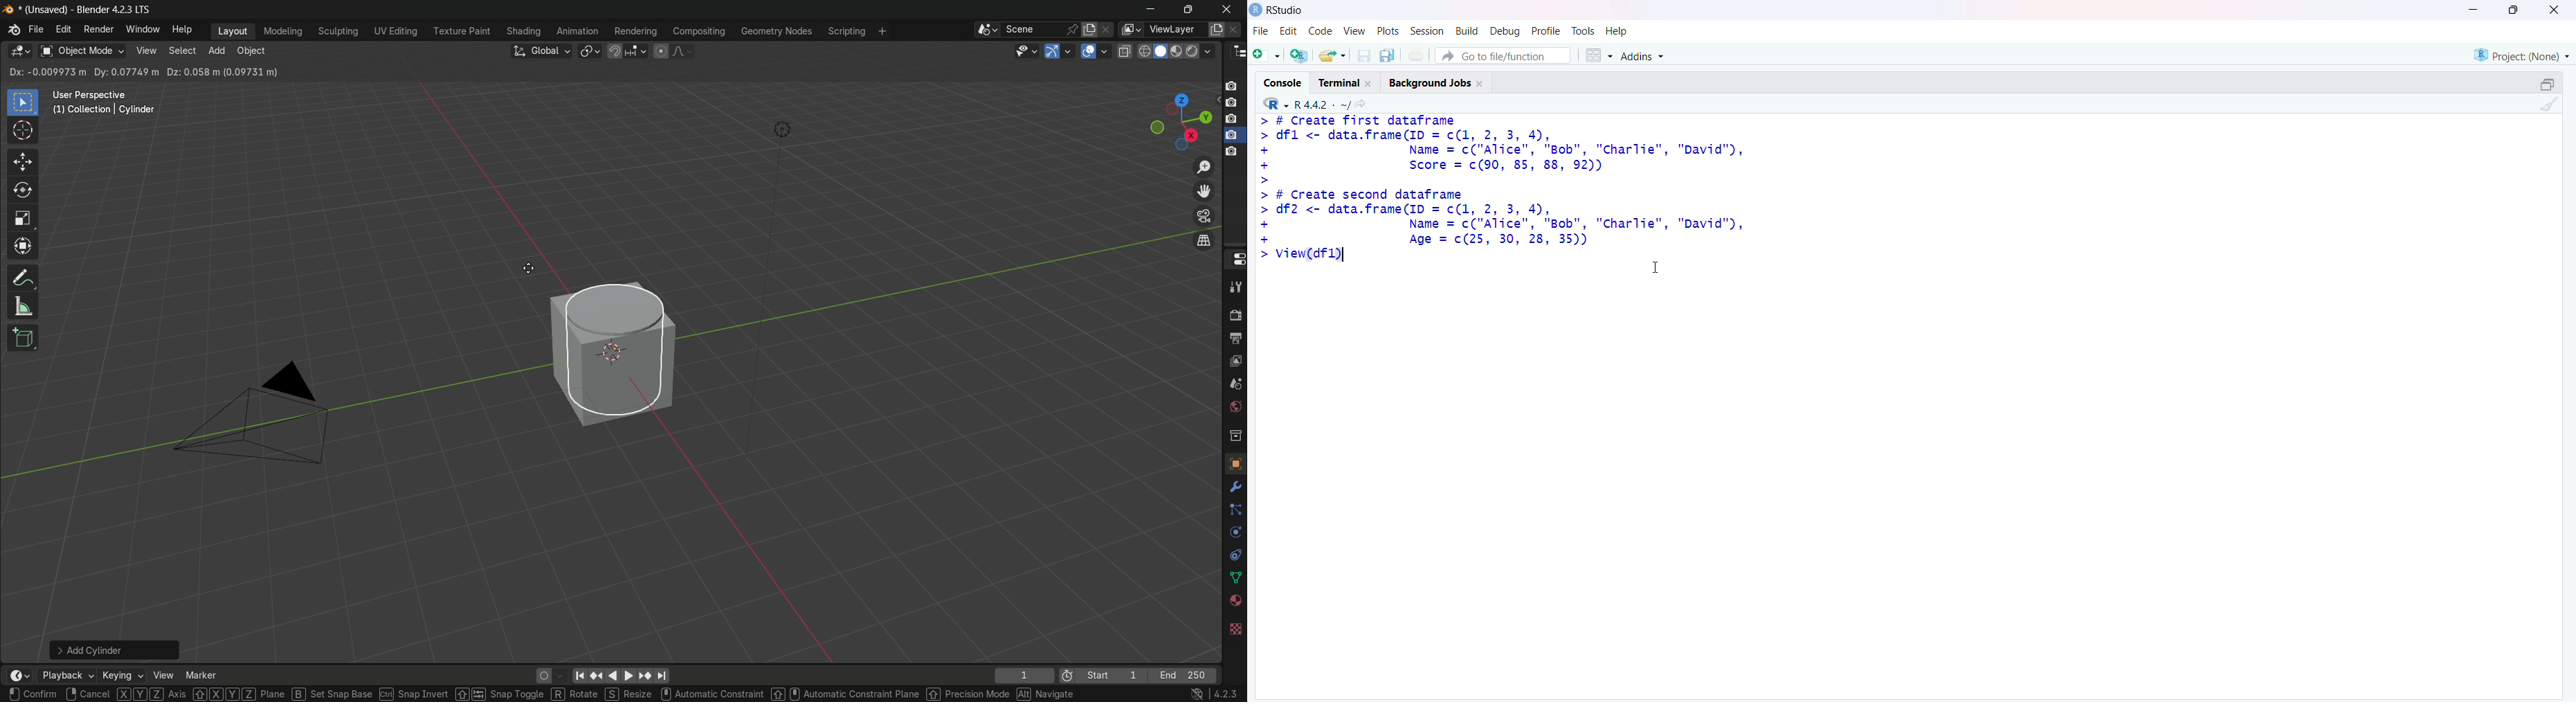  I want to click on file, so click(1262, 30).